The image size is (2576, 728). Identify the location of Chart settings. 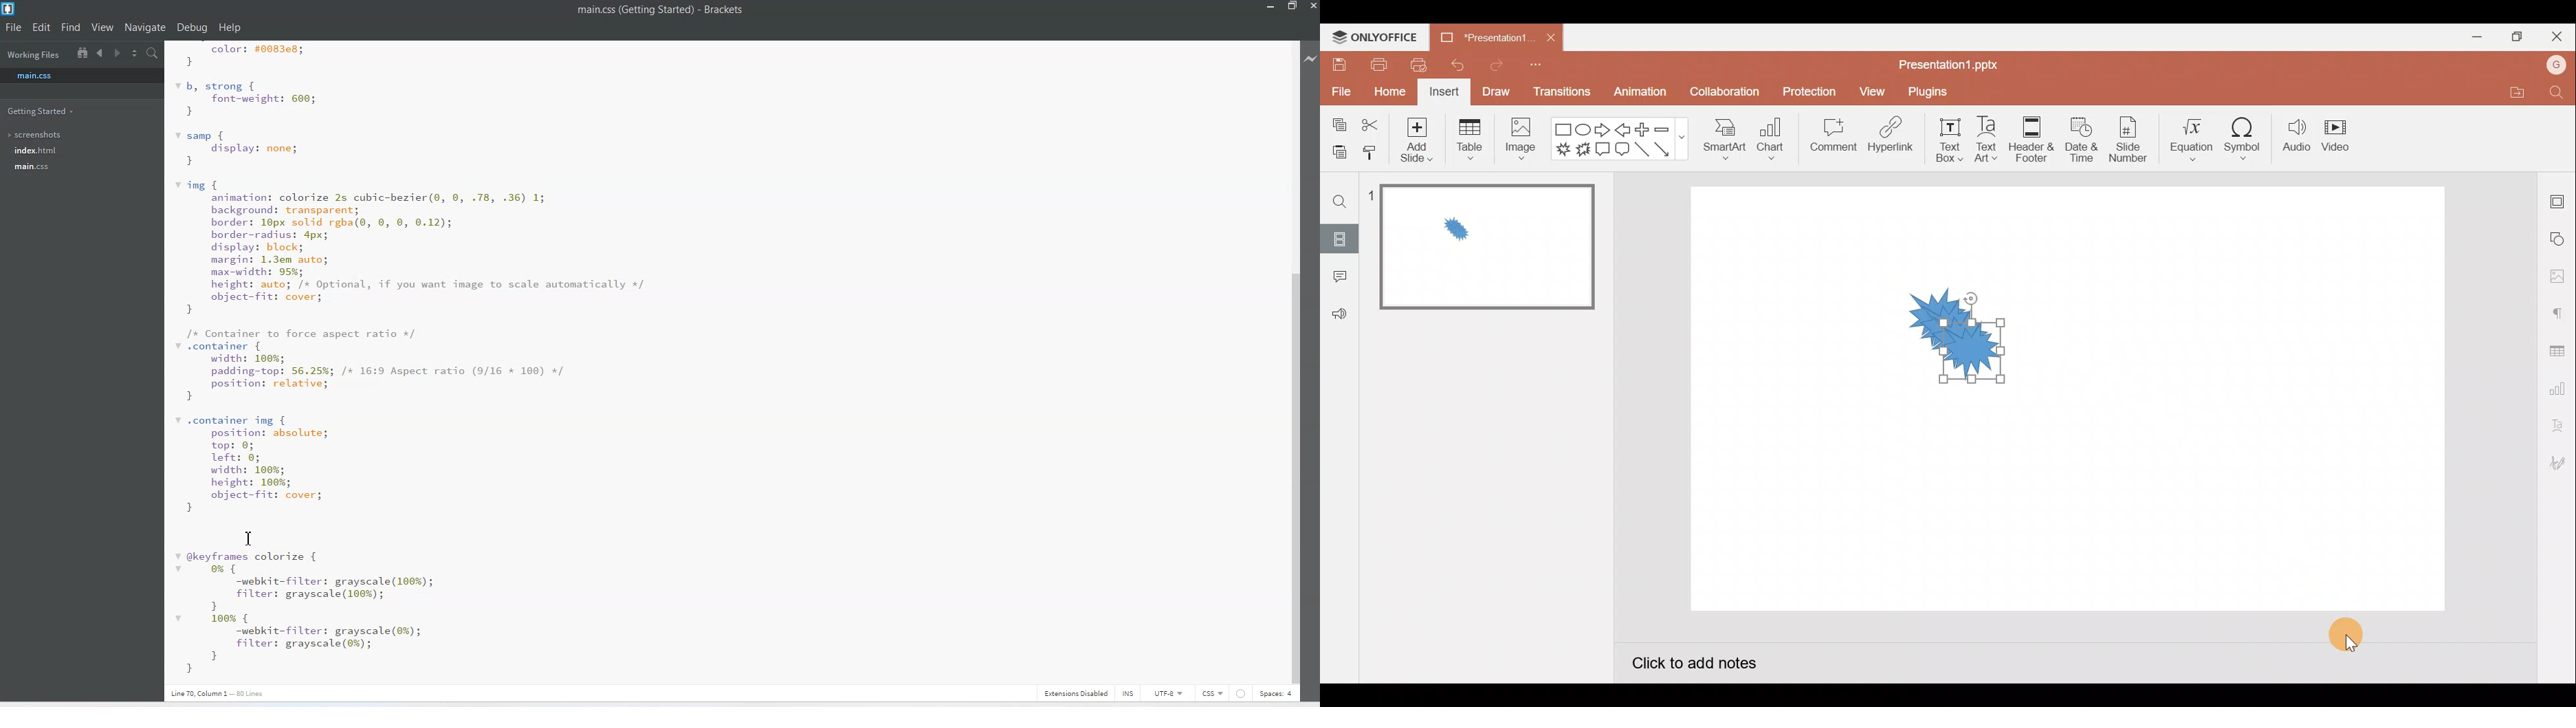
(2559, 386).